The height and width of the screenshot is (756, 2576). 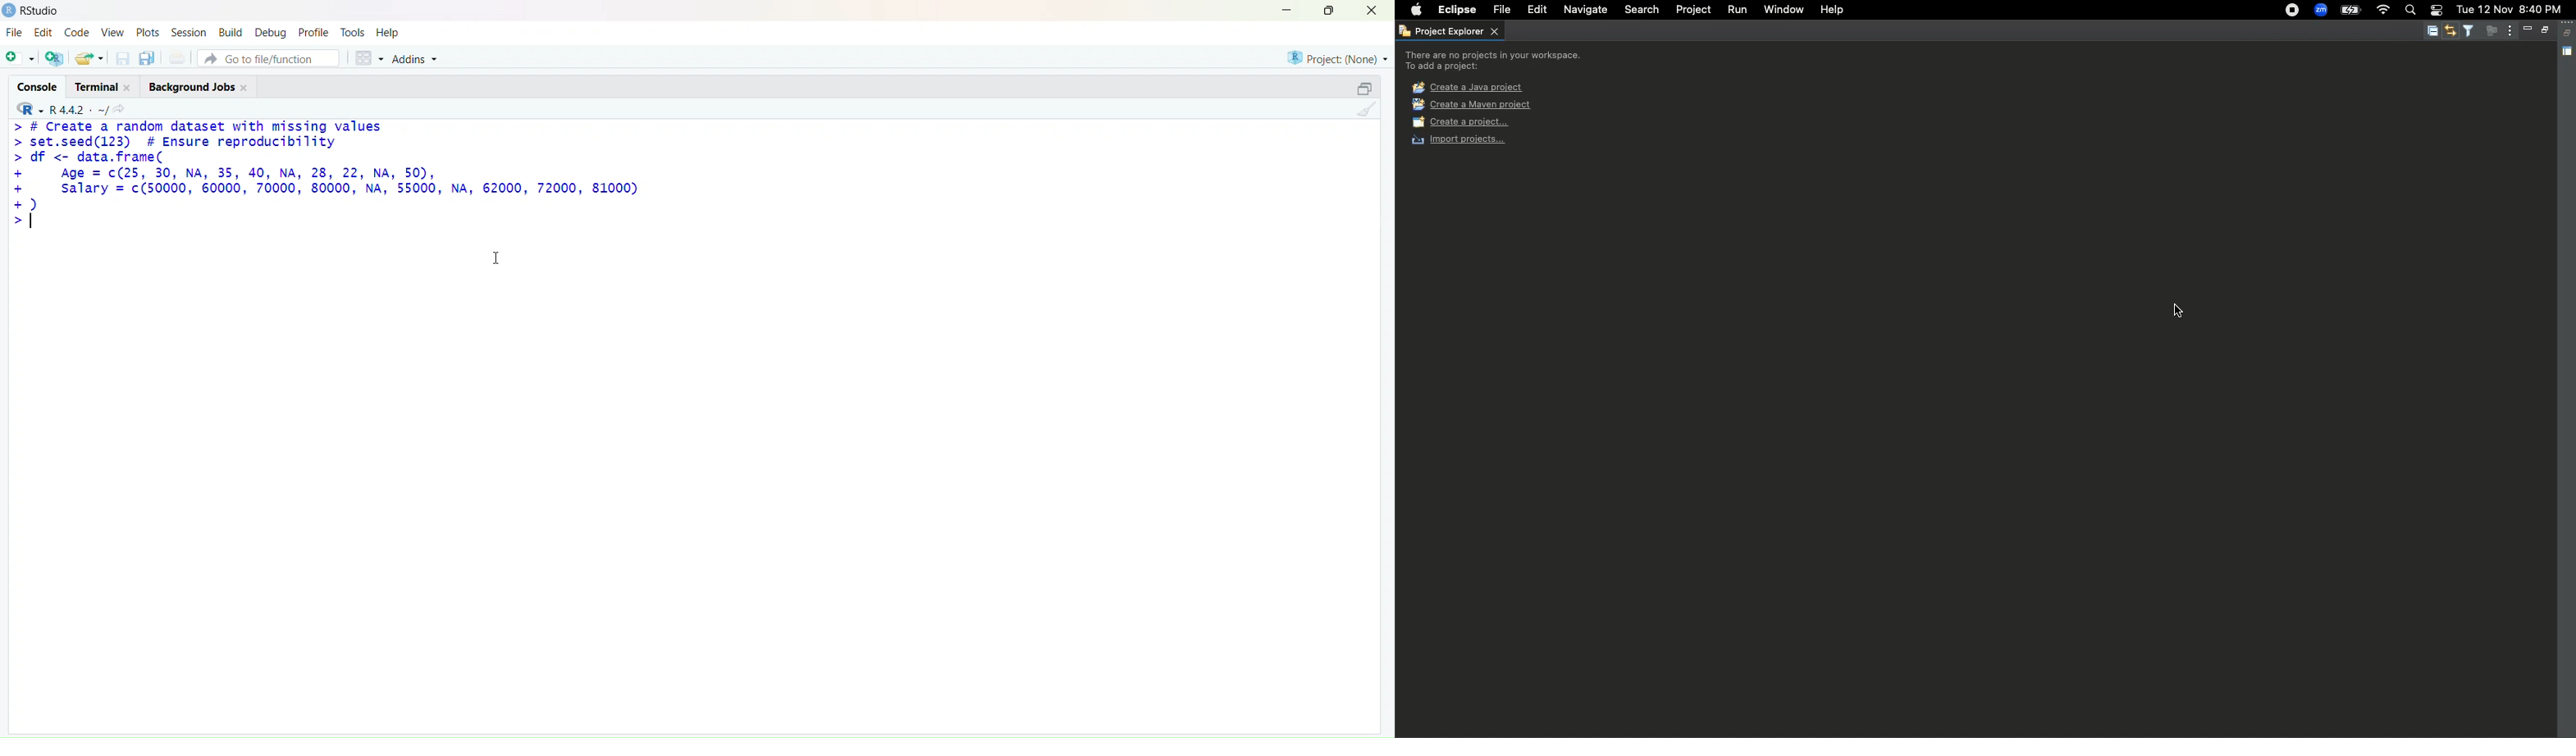 What do you see at coordinates (148, 31) in the screenshot?
I see `plots` at bounding box center [148, 31].